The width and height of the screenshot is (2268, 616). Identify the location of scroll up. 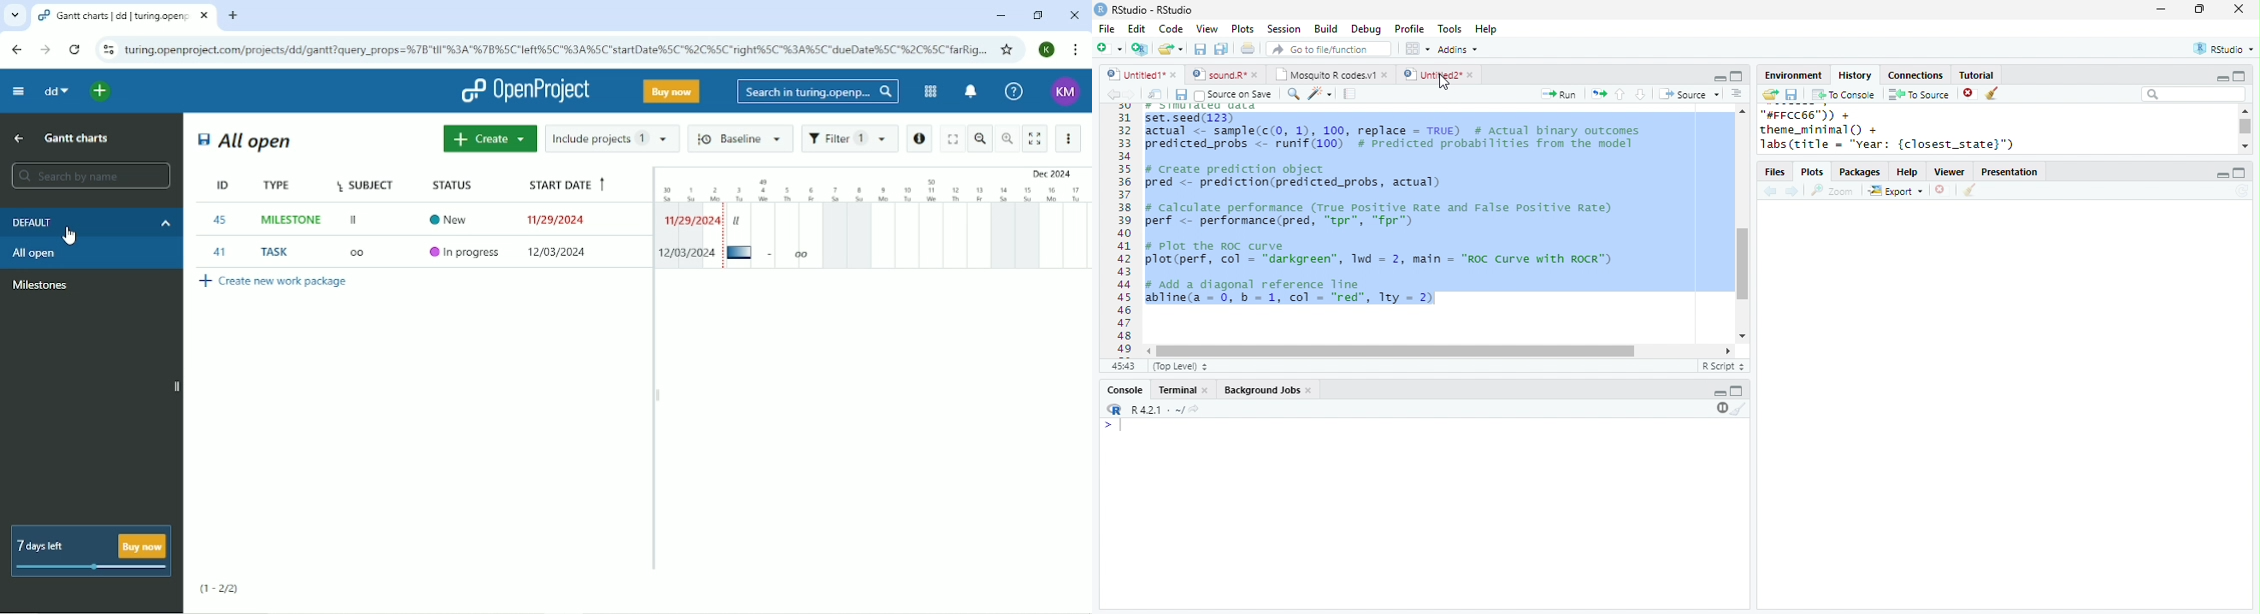
(1741, 110).